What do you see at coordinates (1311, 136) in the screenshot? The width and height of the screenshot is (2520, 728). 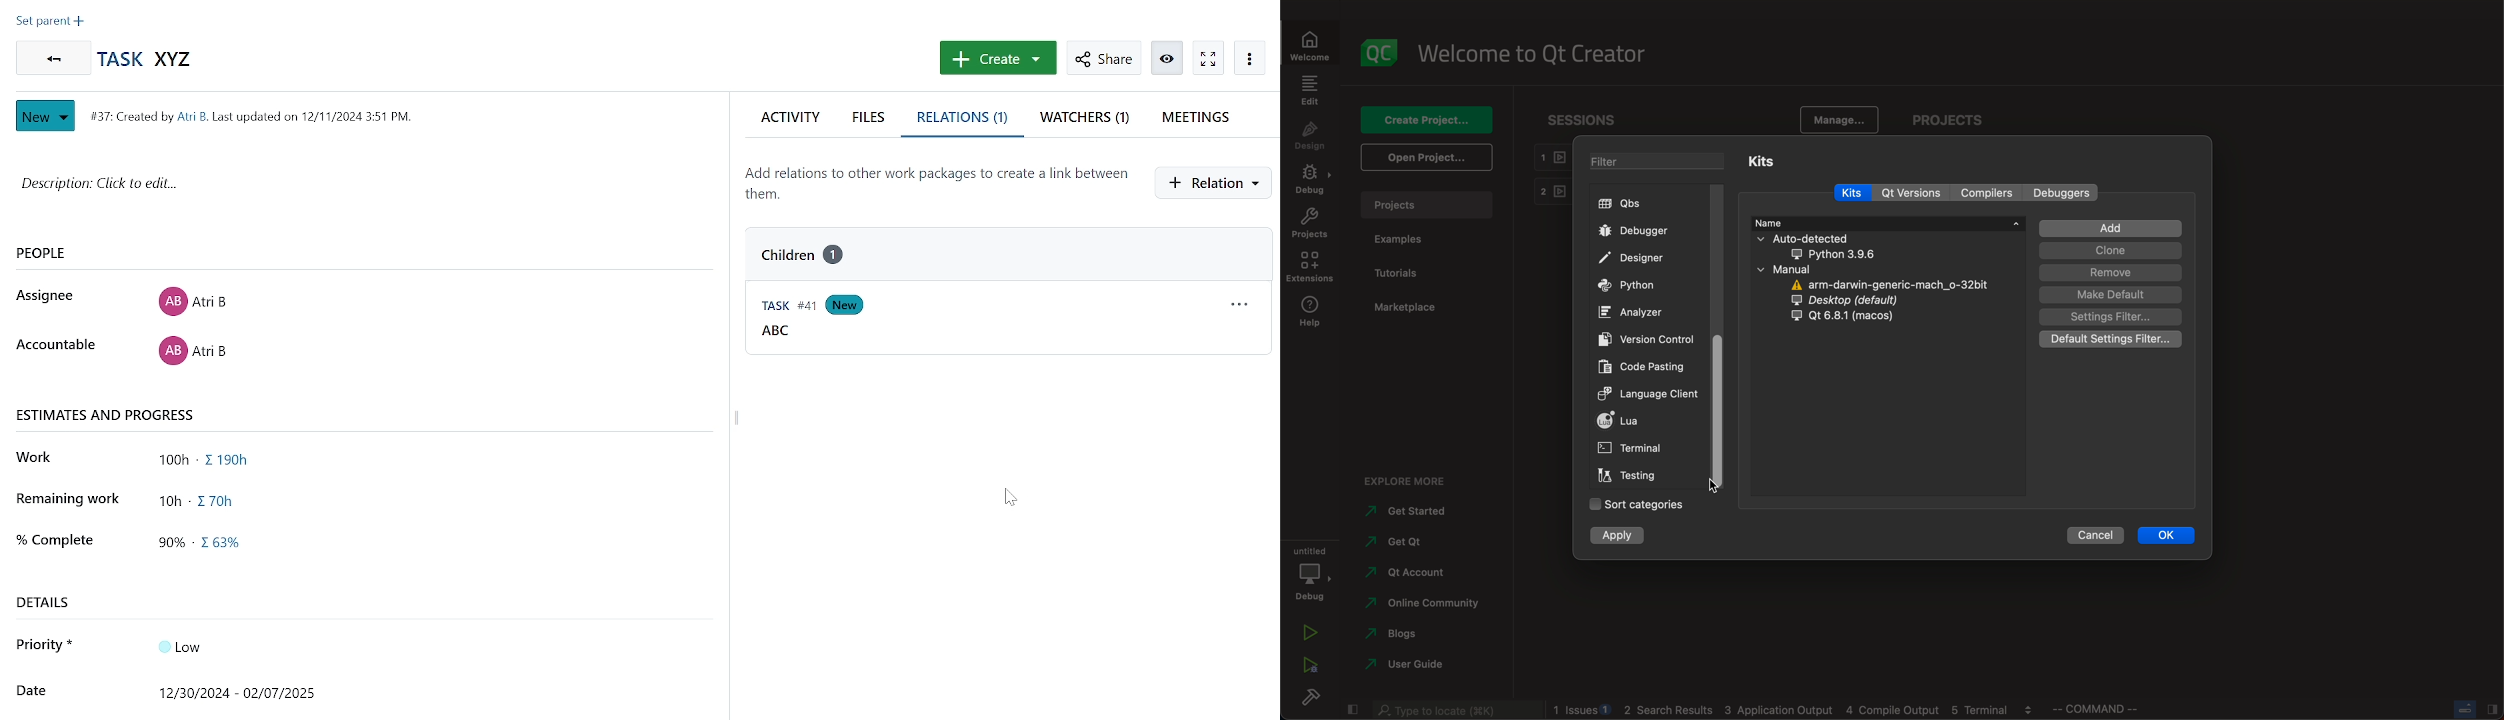 I see `design` at bounding box center [1311, 136].